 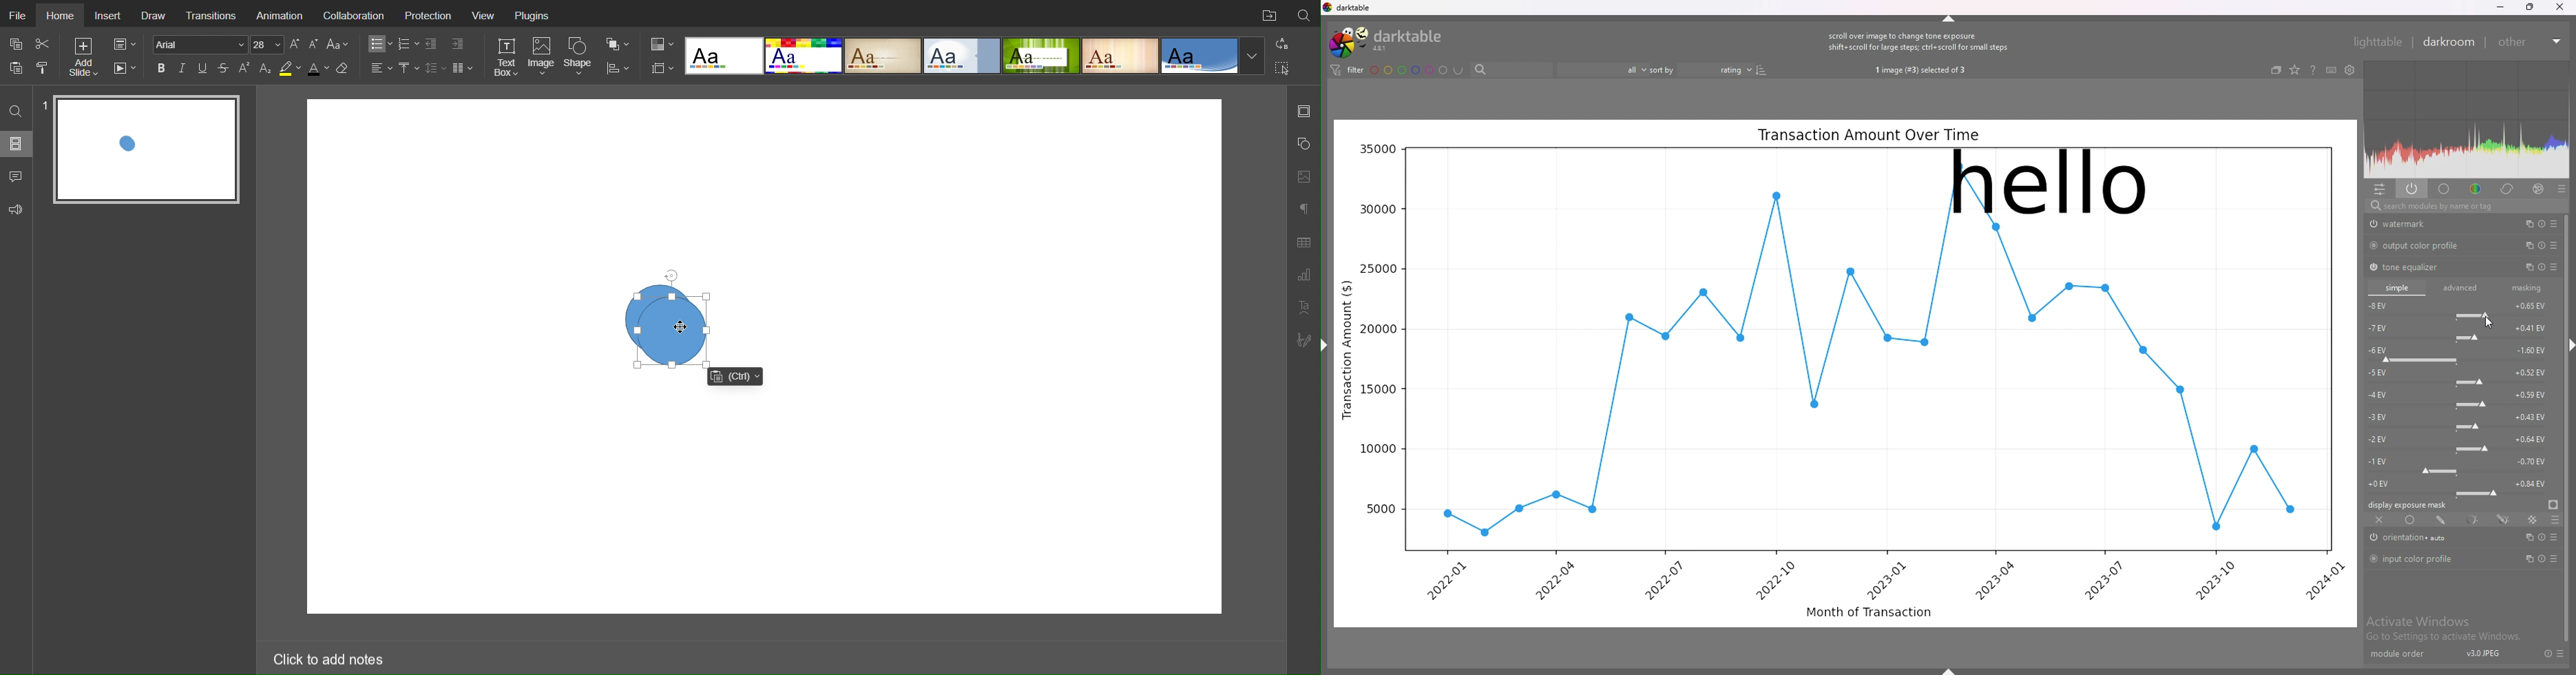 What do you see at coordinates (432, 44) in the screenshot?
I see `Decrease Indent` at bounding box center [432, 44].